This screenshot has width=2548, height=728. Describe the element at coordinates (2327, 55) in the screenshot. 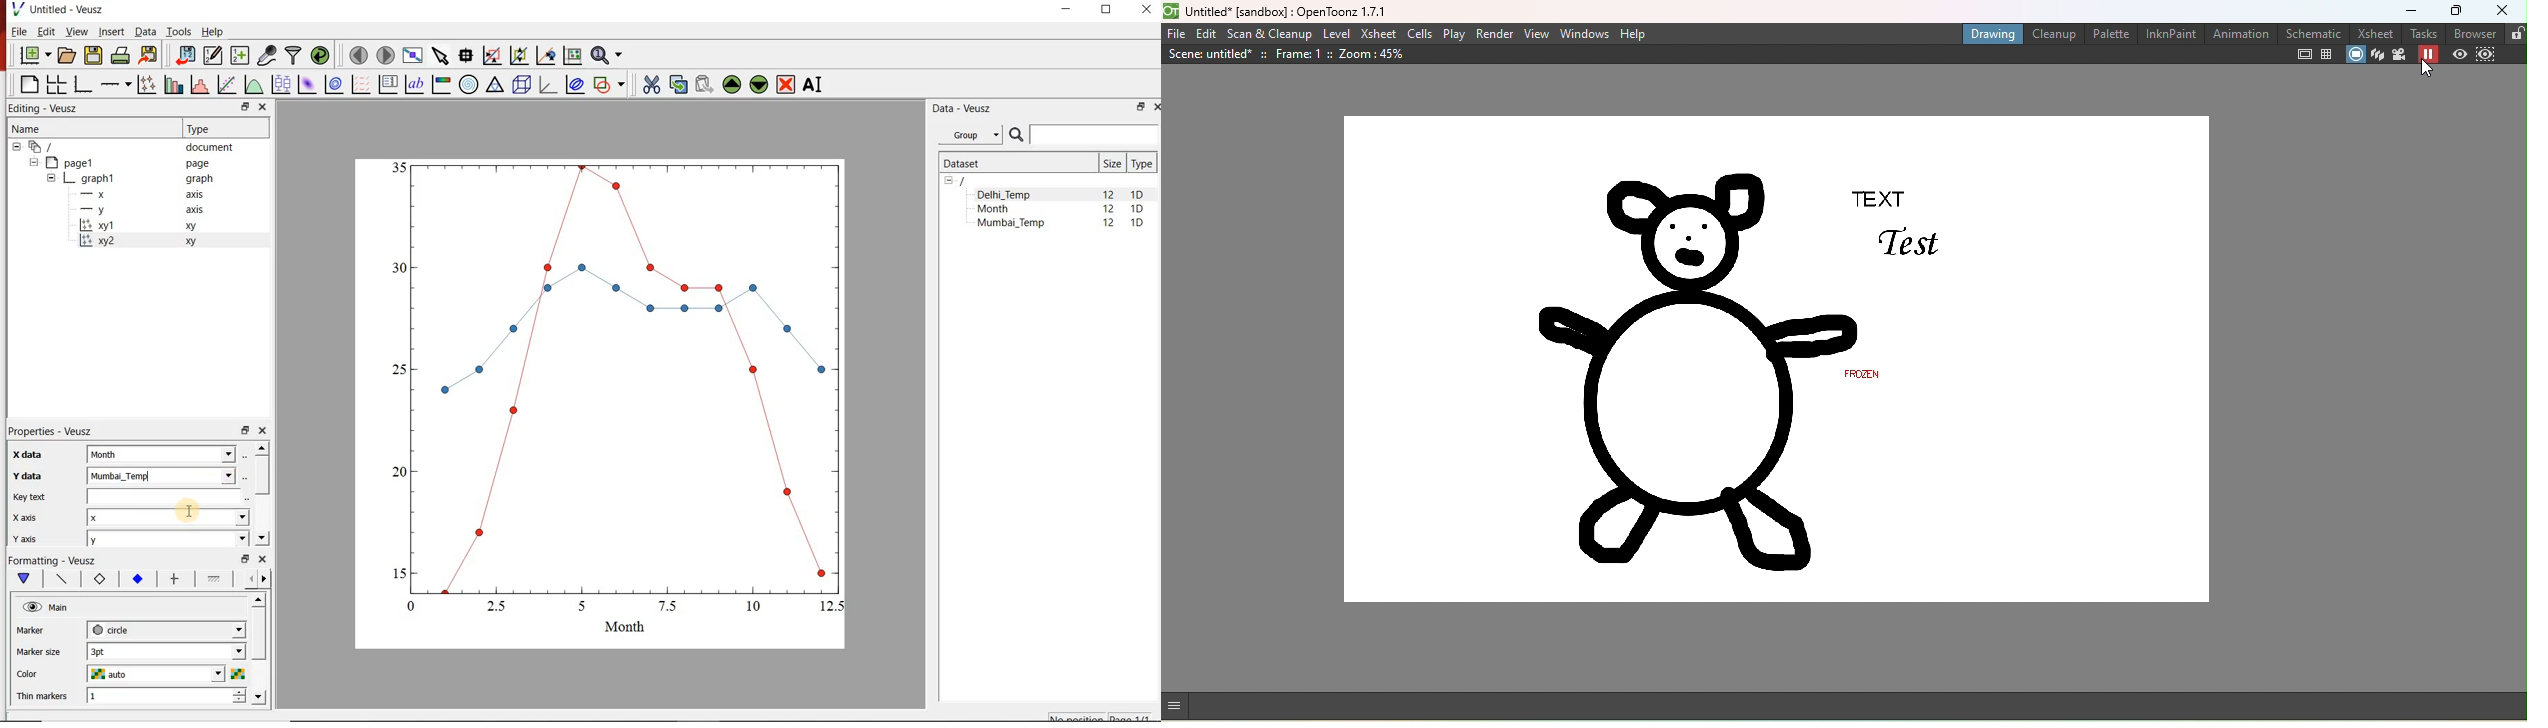

I see `Field guide` at that location.